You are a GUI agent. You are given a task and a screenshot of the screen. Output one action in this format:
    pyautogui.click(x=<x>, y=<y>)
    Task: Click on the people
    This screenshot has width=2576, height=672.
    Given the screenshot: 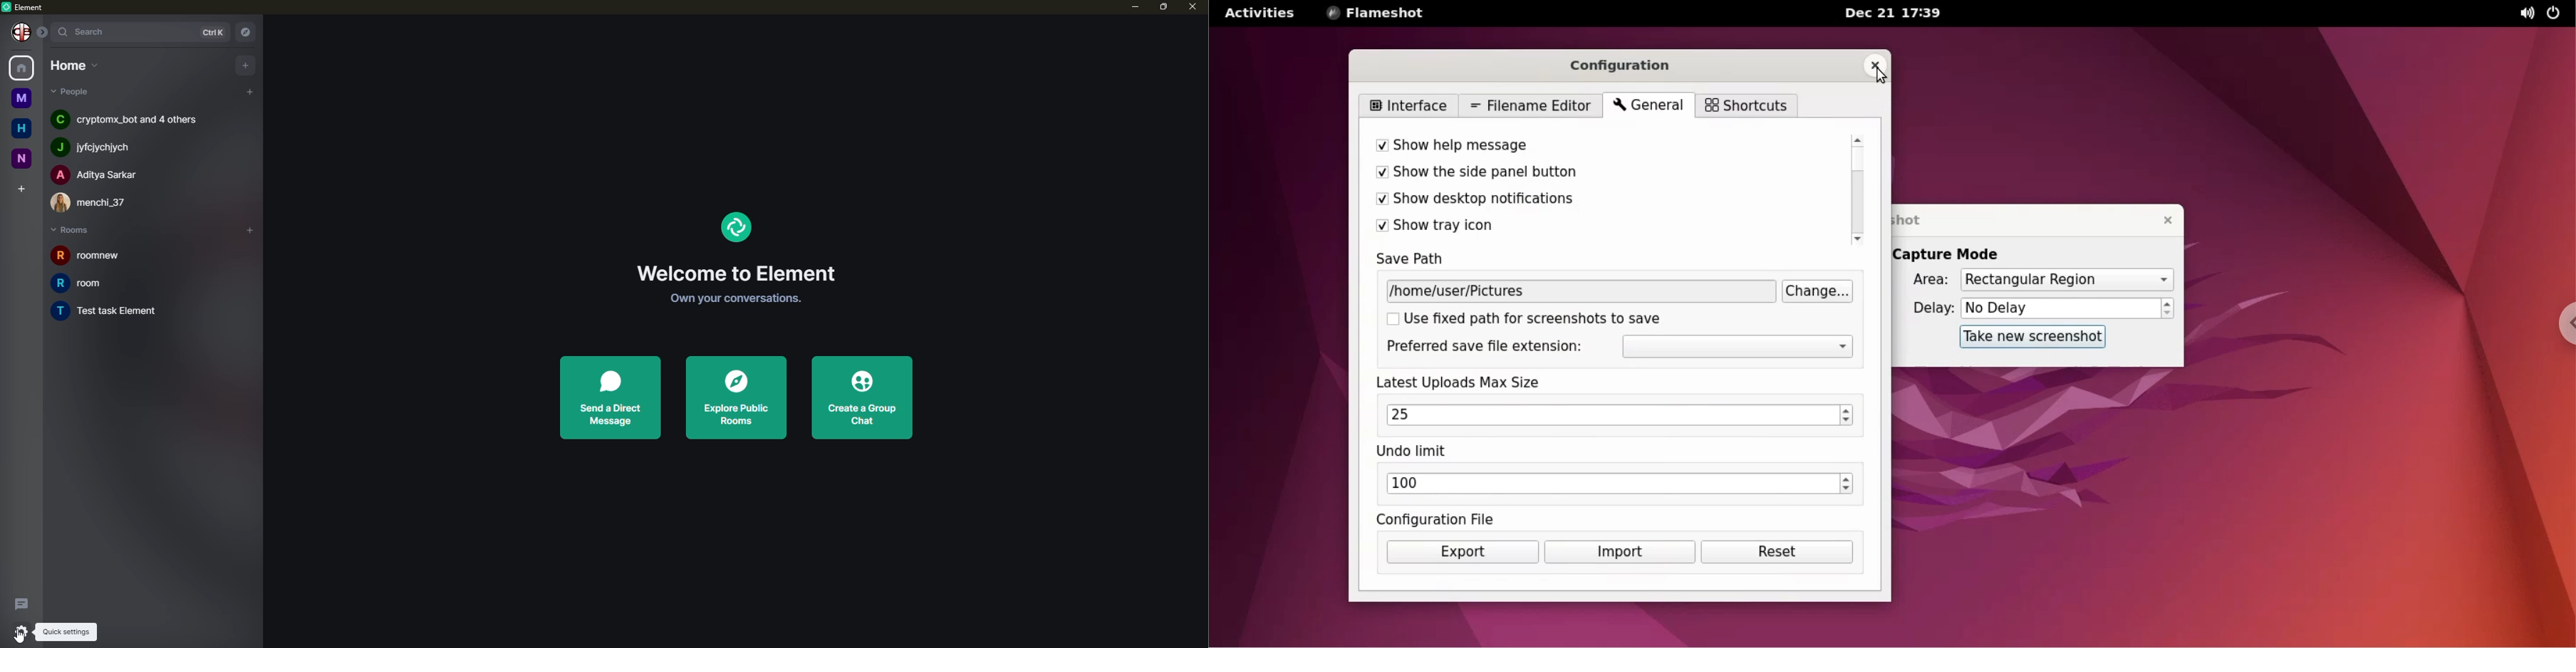 What is the action you would take?
    pyautogui.click(x=100, y=201)
    